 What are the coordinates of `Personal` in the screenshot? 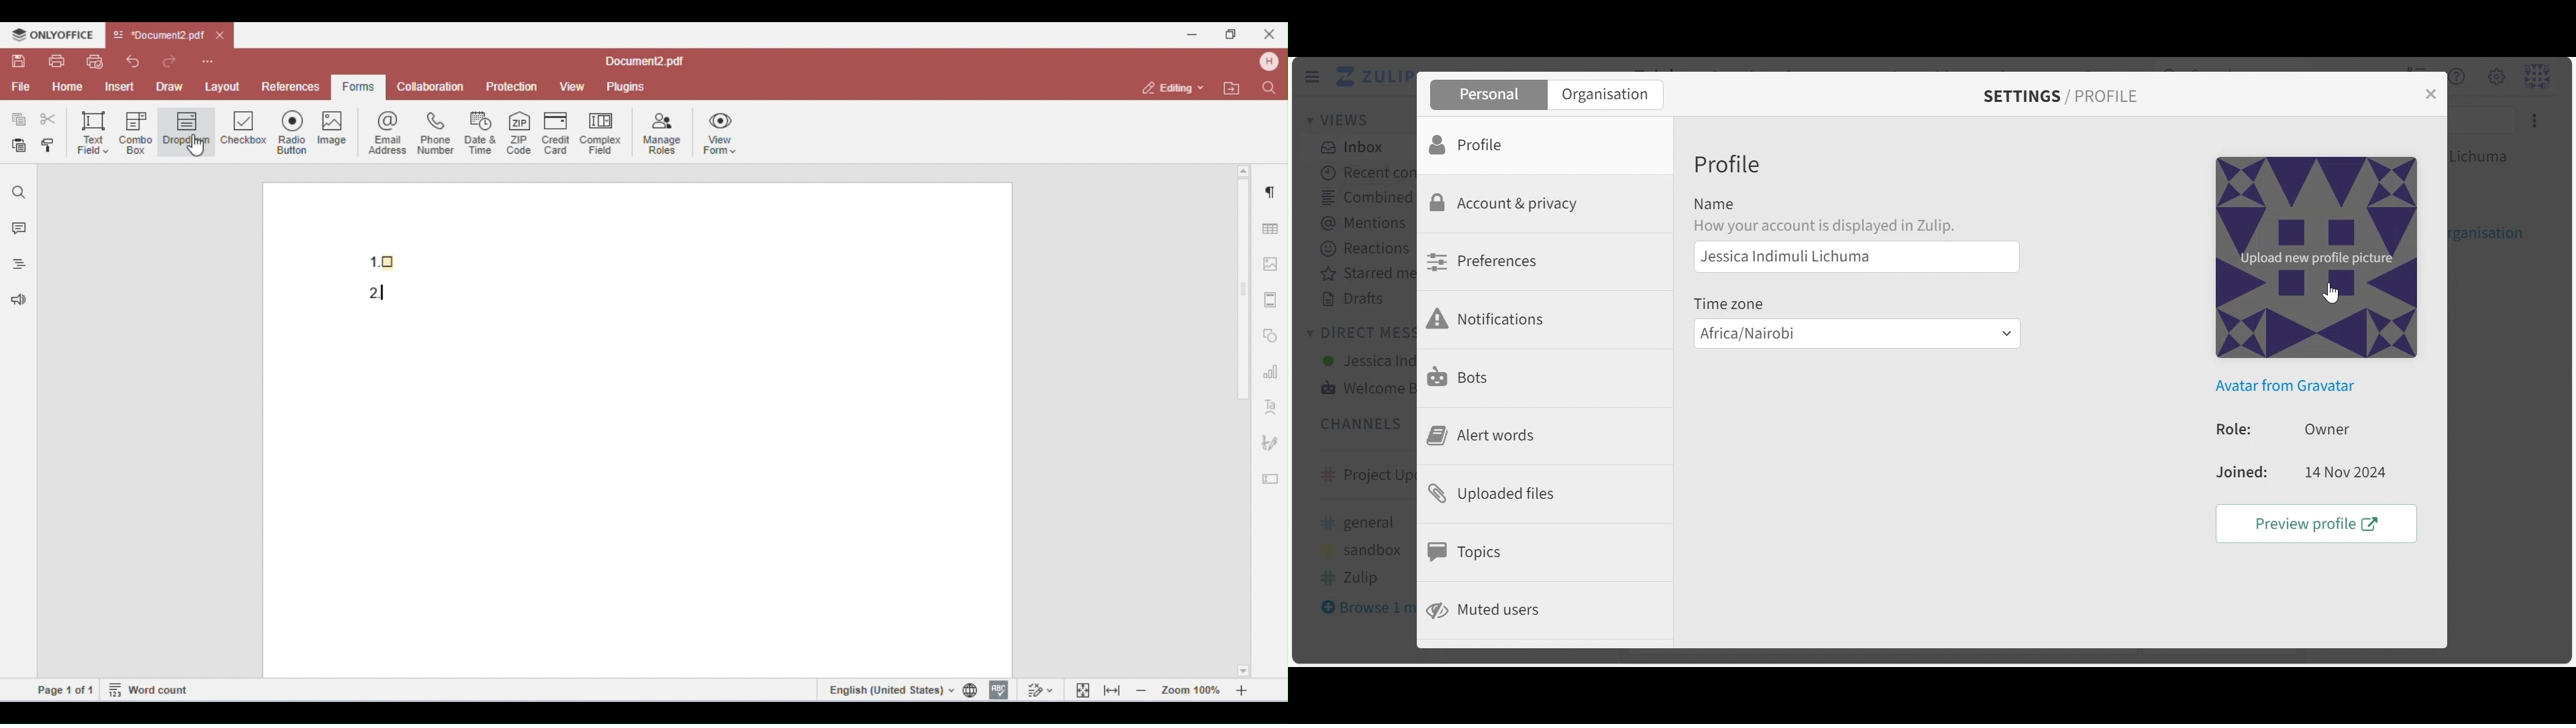 It's located at (1488, 93).